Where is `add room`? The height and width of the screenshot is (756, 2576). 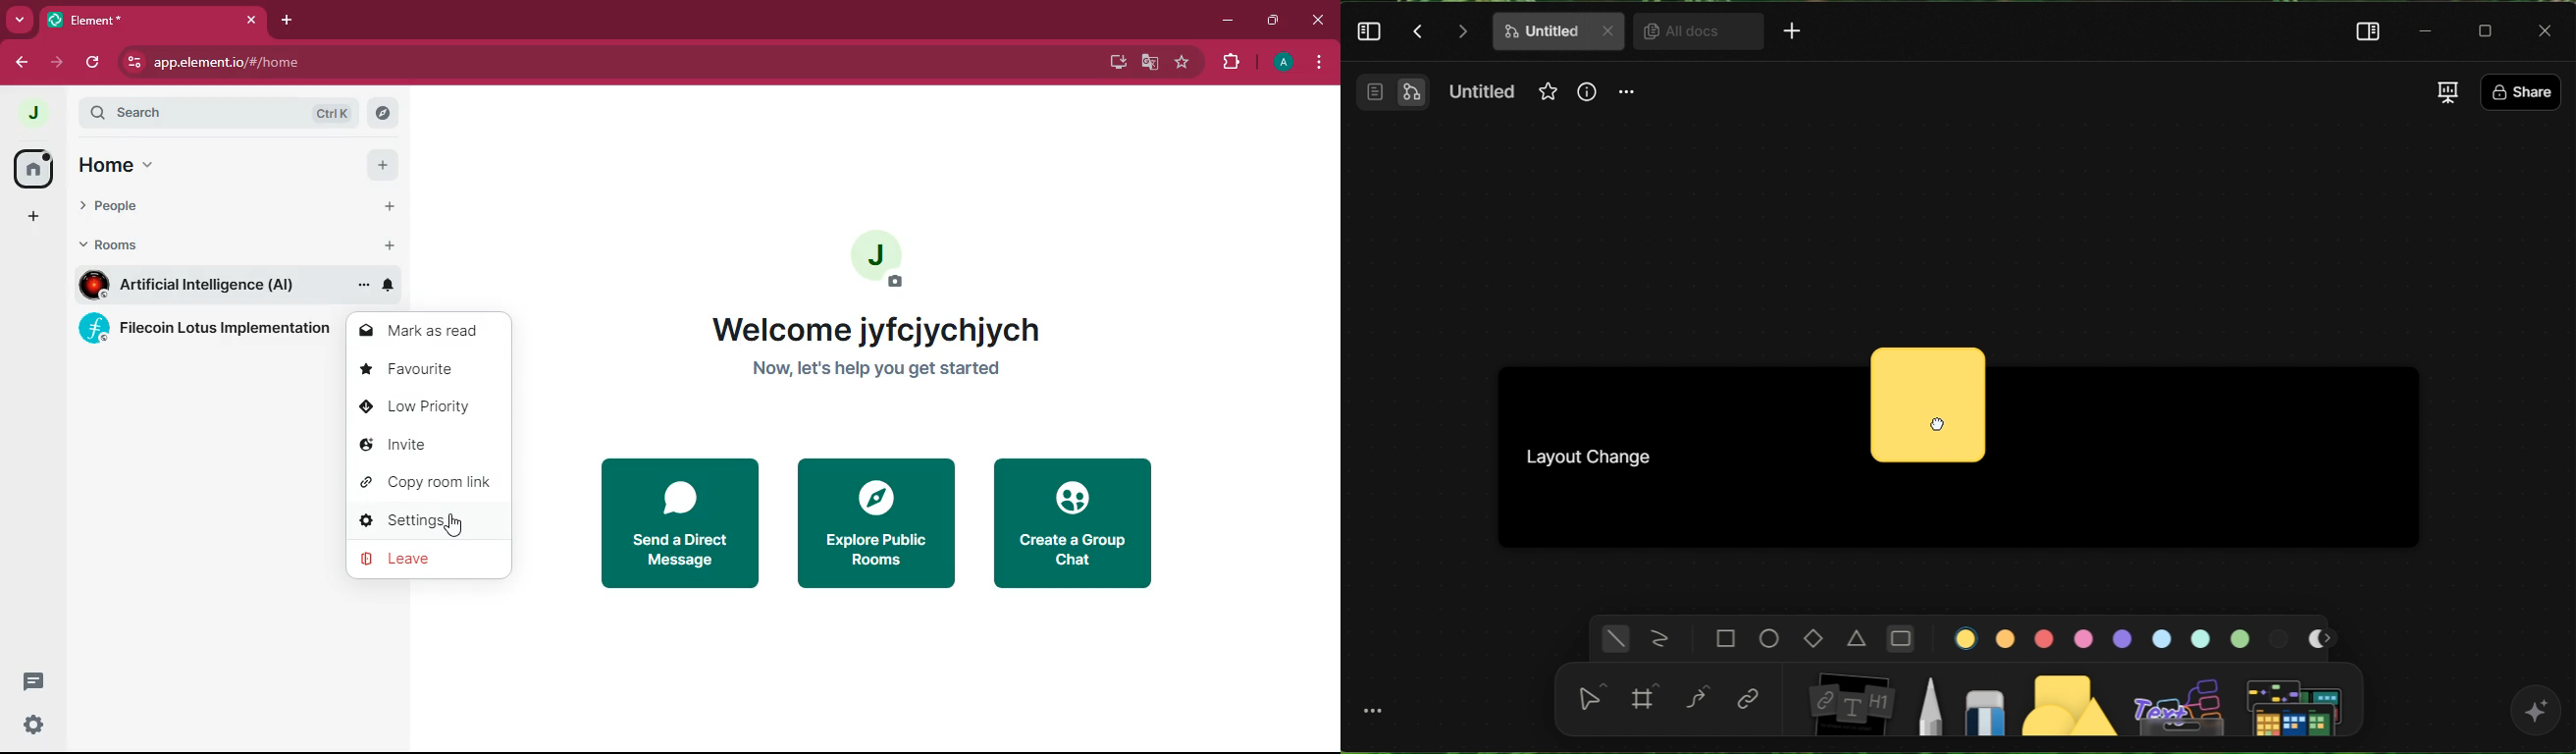
add room is located at coordinates (389, 246).